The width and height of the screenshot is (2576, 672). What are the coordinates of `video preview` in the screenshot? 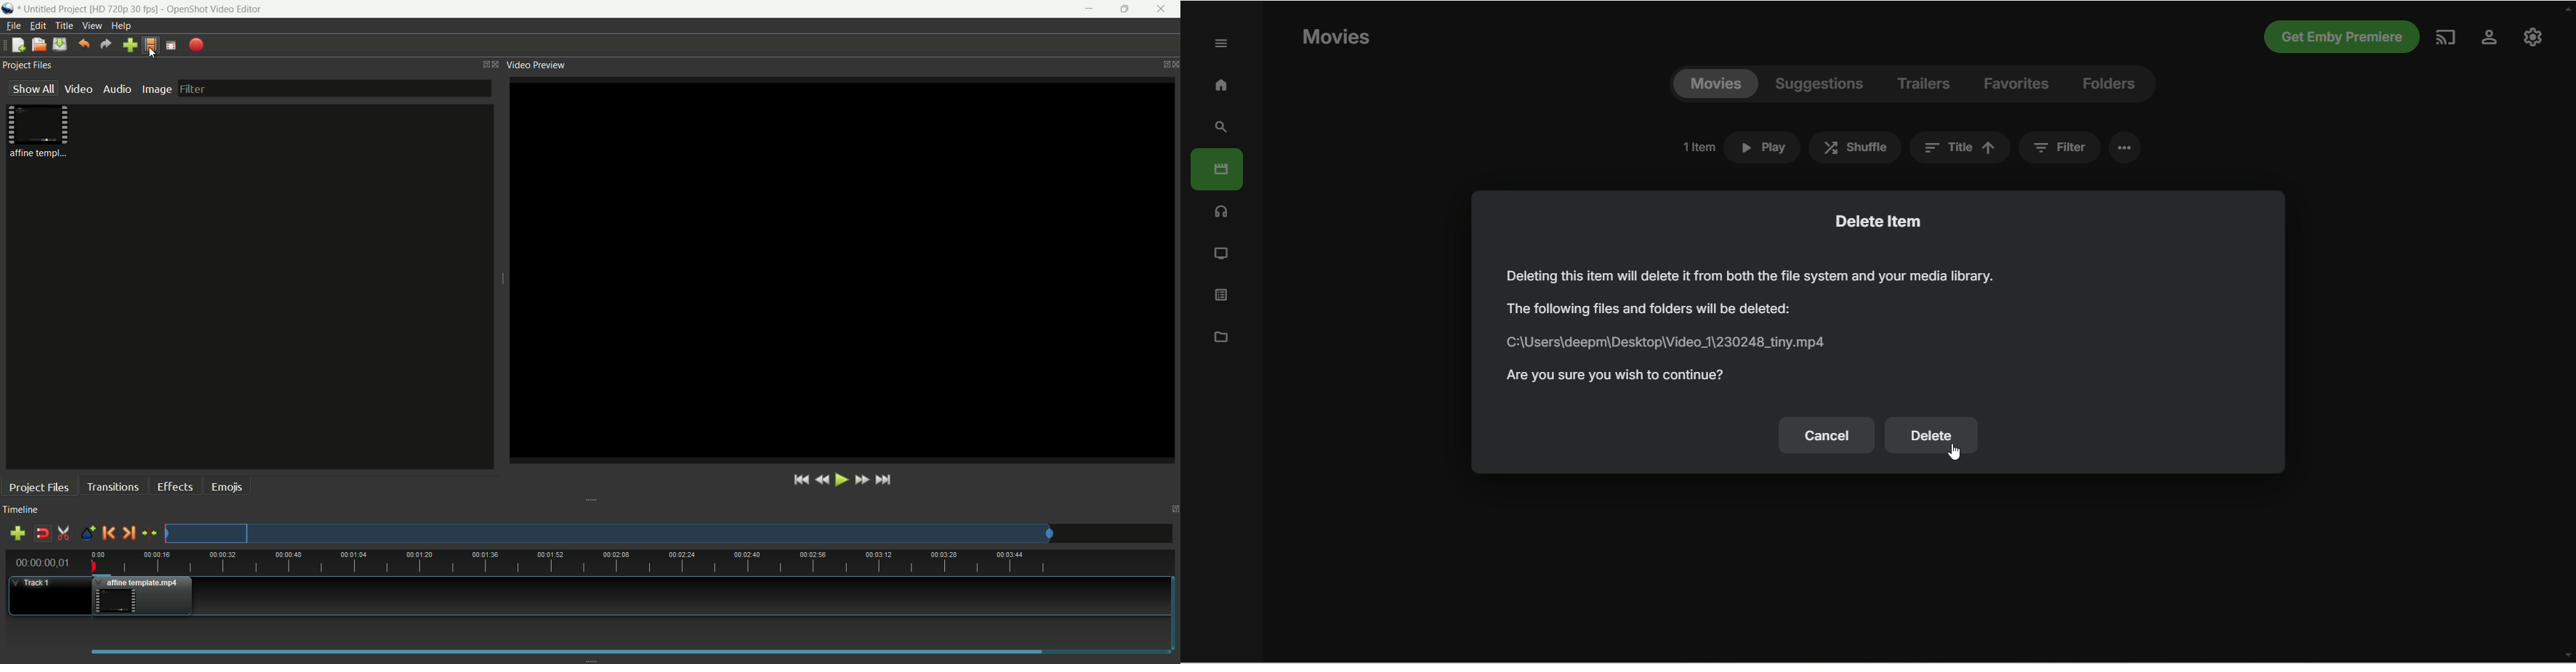 It's located at (536, 65).